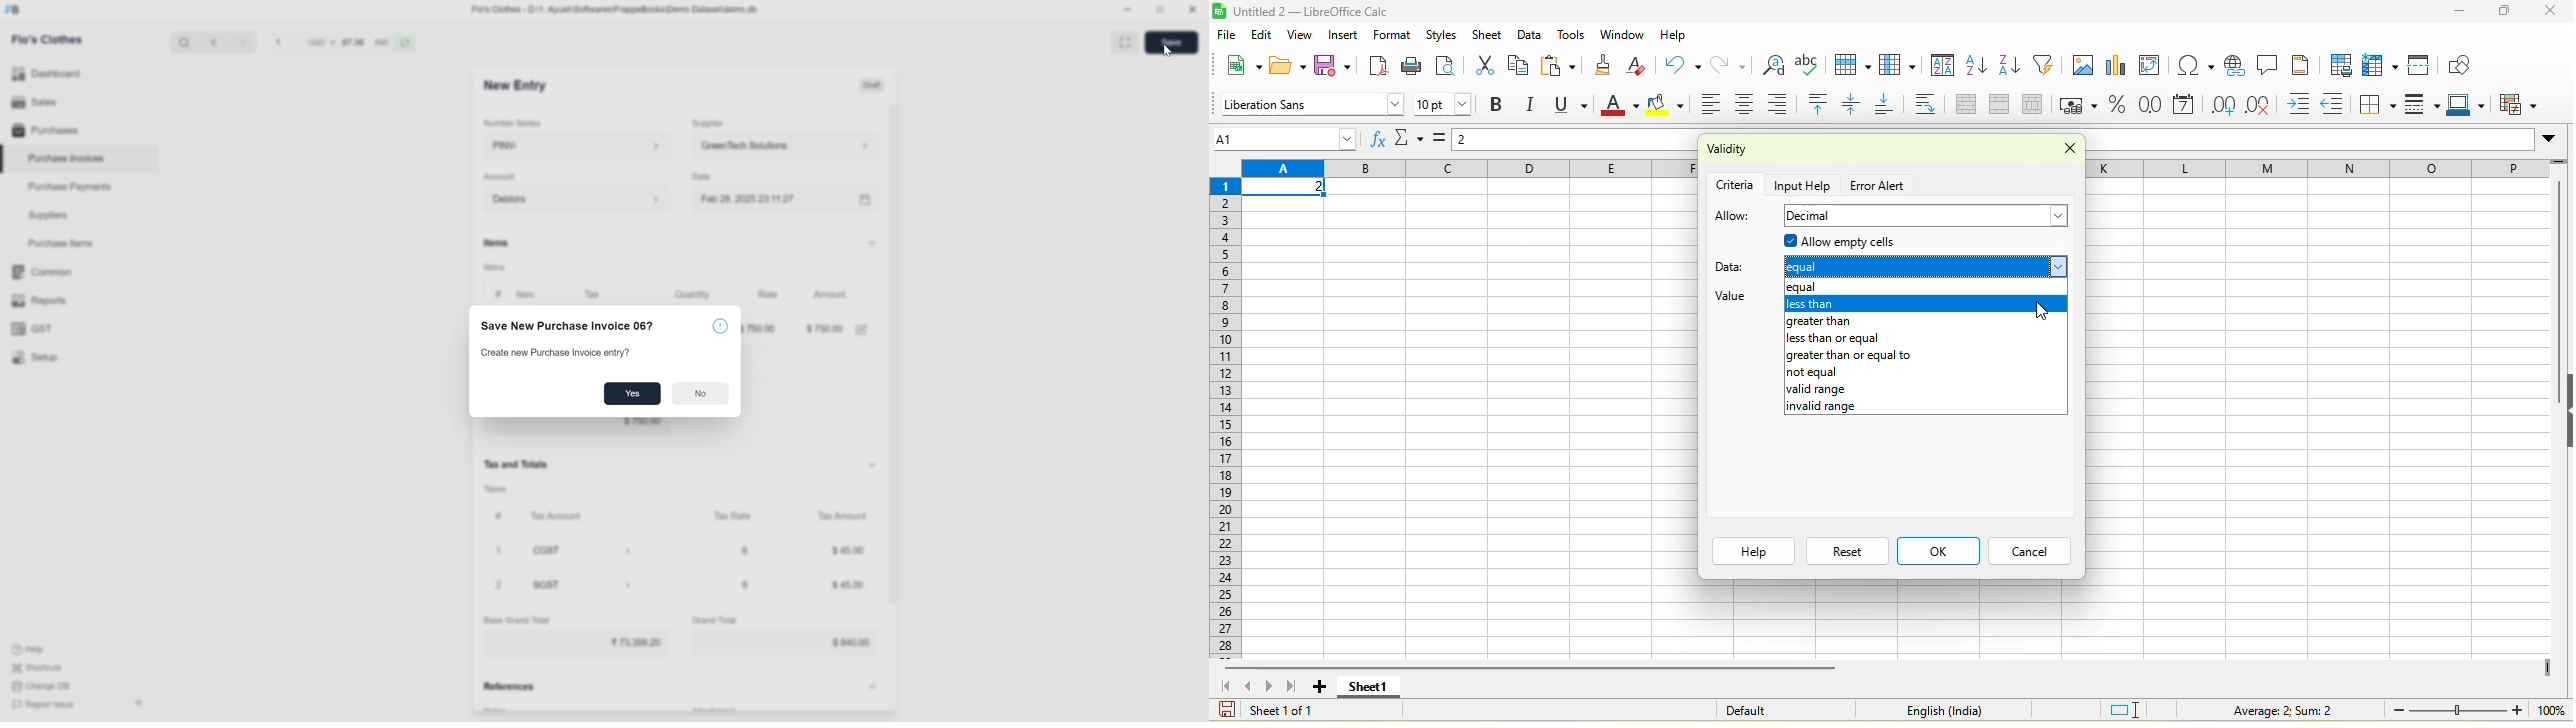 The image size is (2576, 728). Describe the element at coordinates (1753, 551) in the screenshot. I see `help` at that location.